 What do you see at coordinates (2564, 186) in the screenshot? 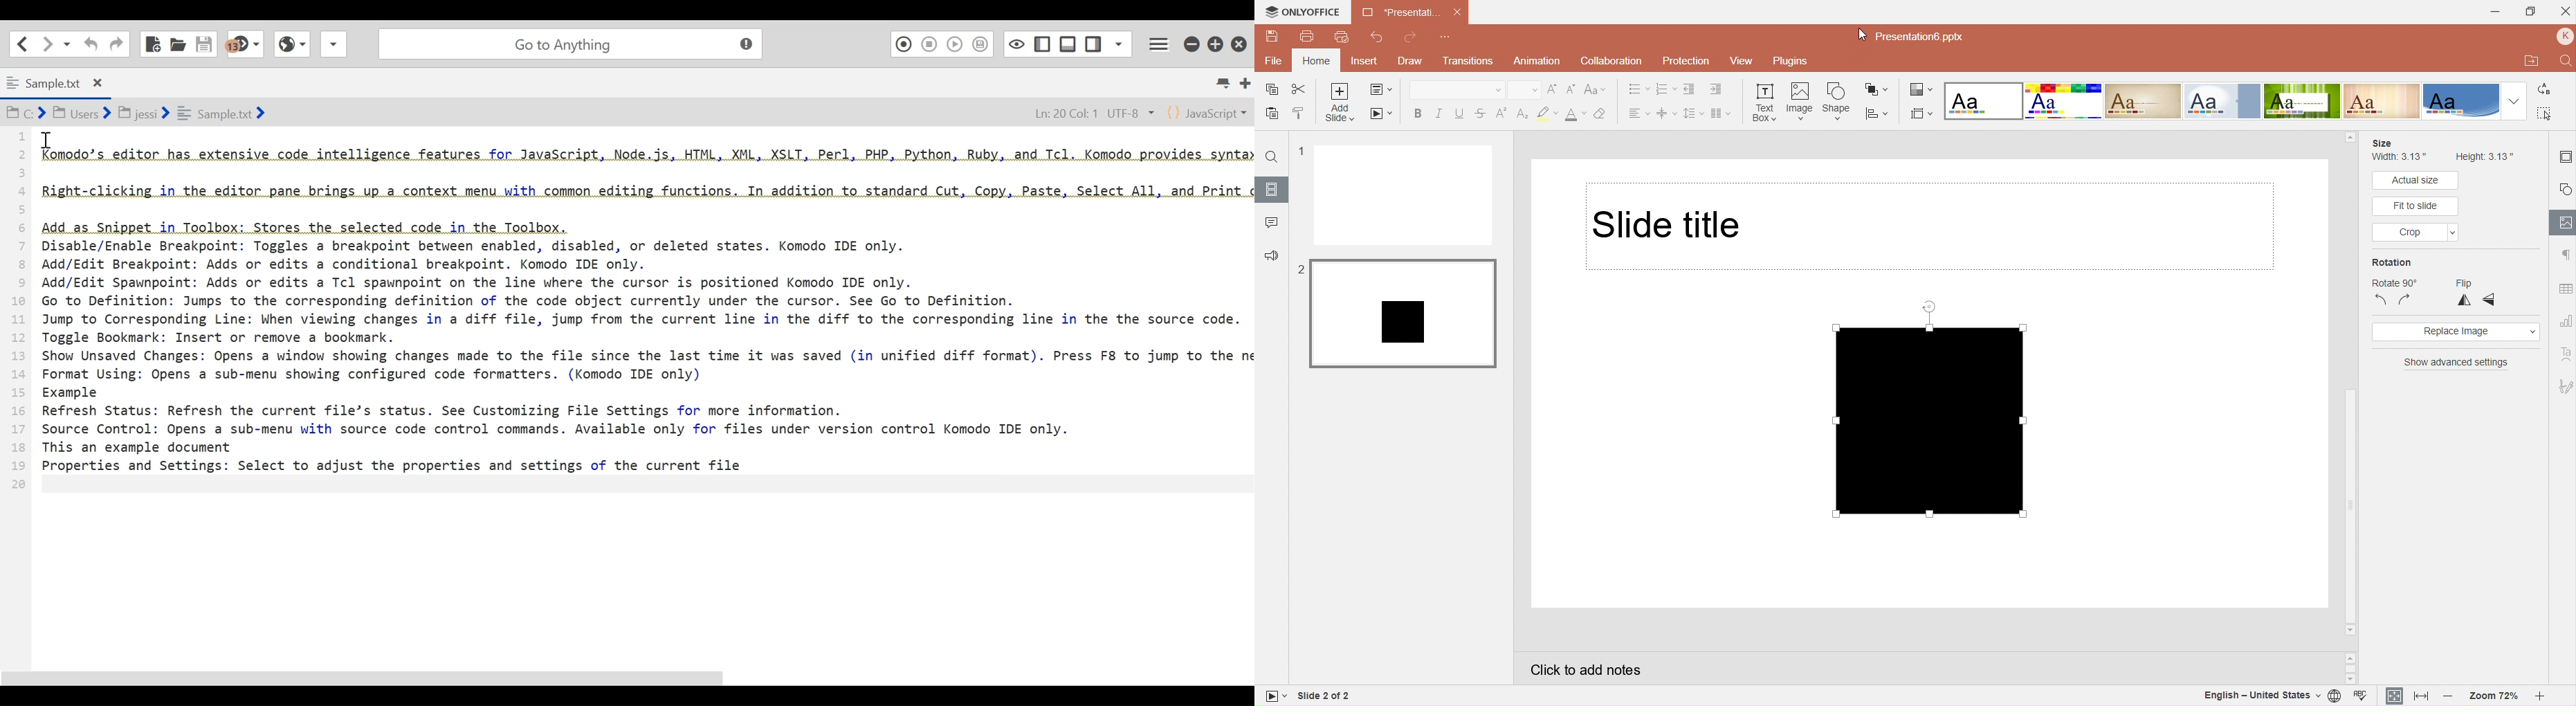
I see `shape setting` at bounding box center [2564, 186].